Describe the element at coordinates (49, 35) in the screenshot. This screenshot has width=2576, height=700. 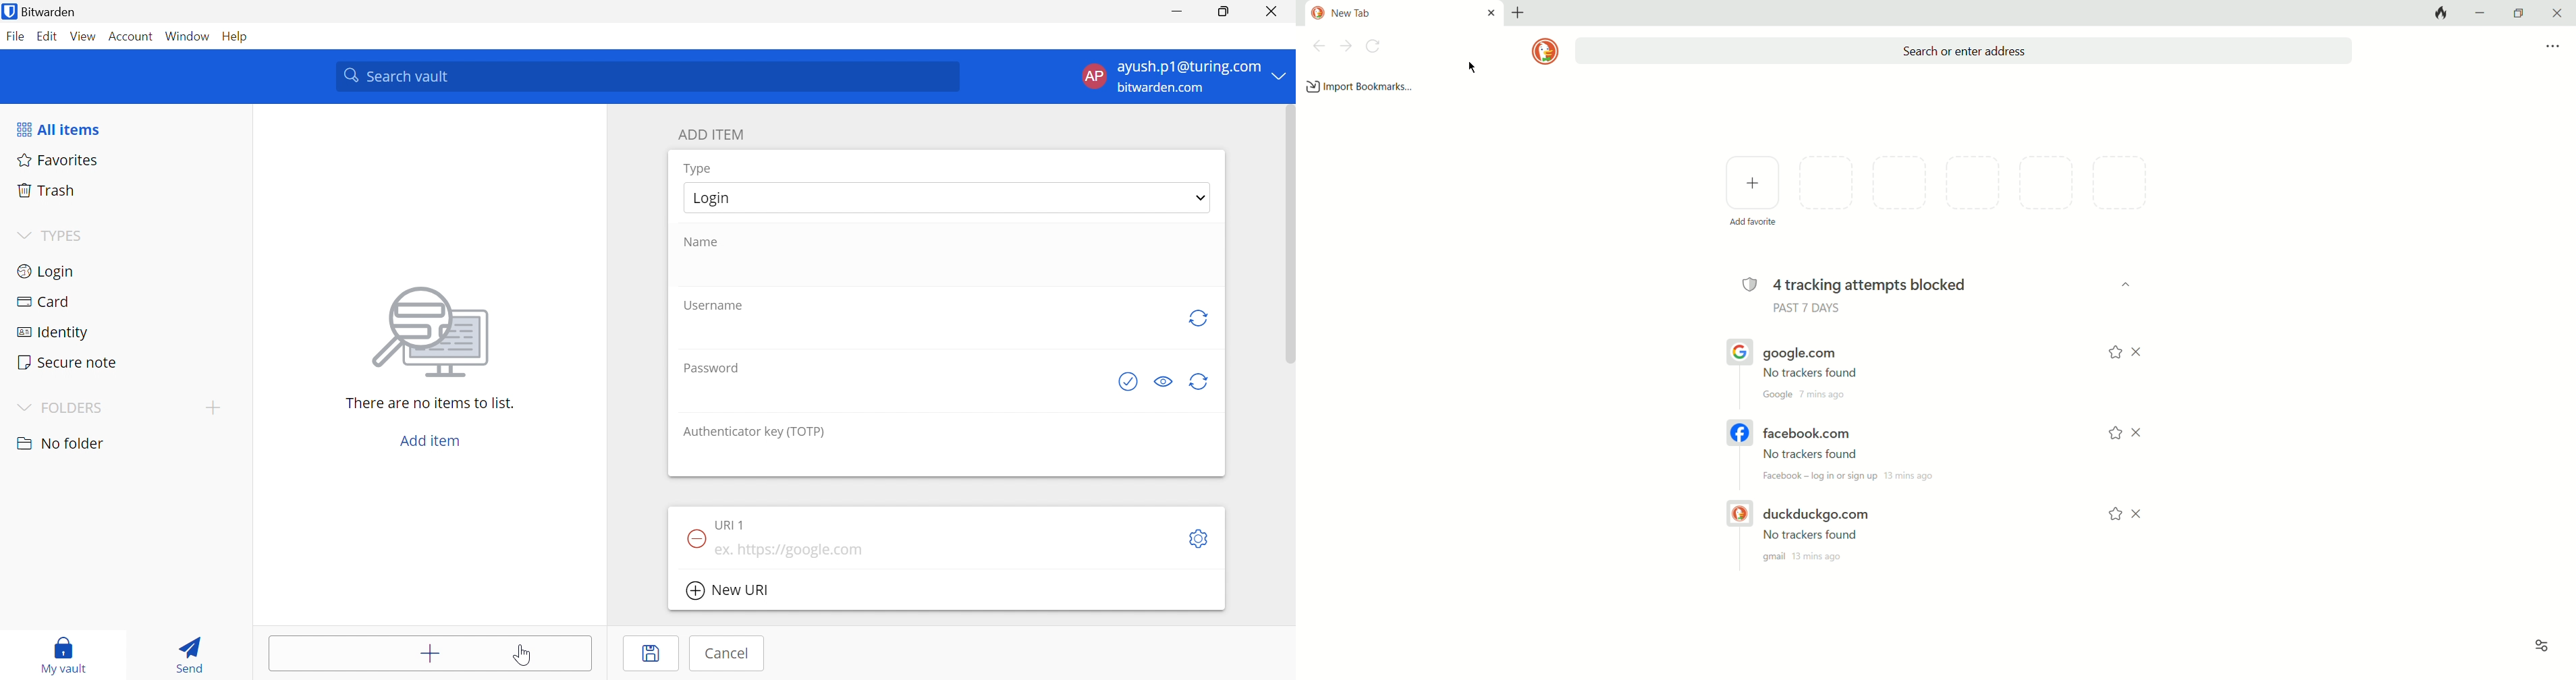
I see `Edit` at that location.